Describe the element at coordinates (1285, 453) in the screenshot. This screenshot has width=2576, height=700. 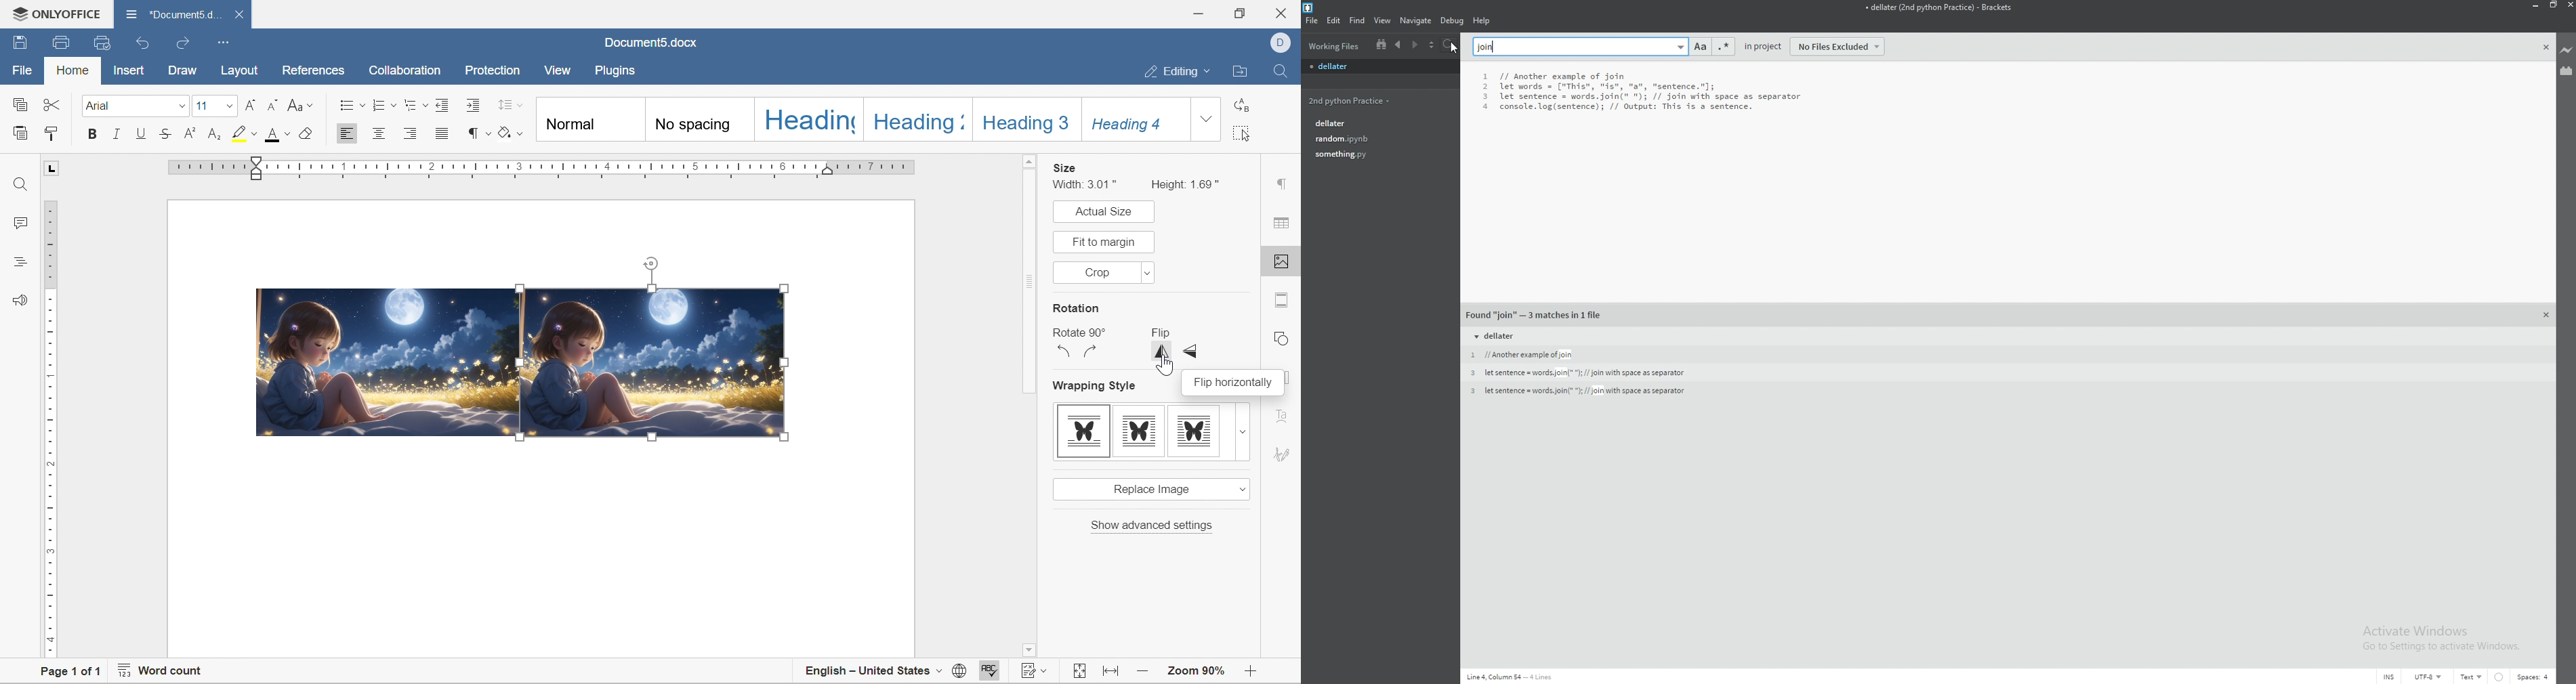
I see `signature settings` at that location.